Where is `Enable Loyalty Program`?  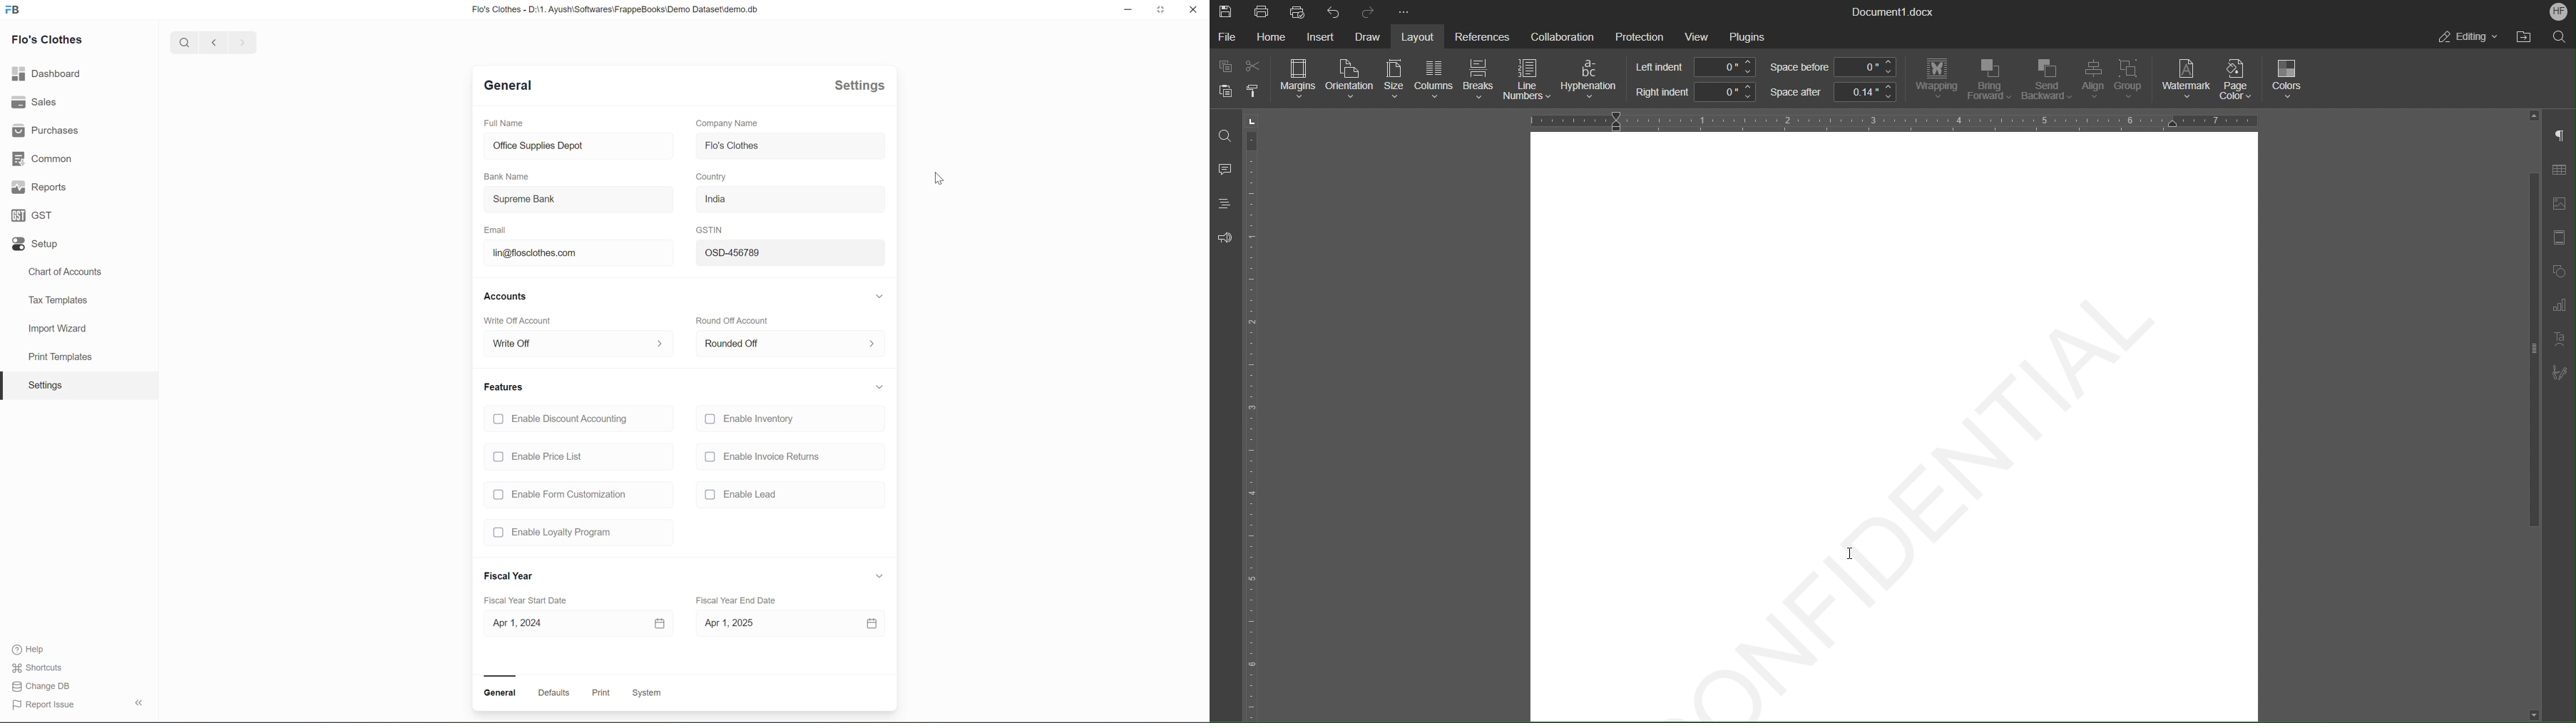
Enable Loyalty Program is located at coordinates (554, 533).